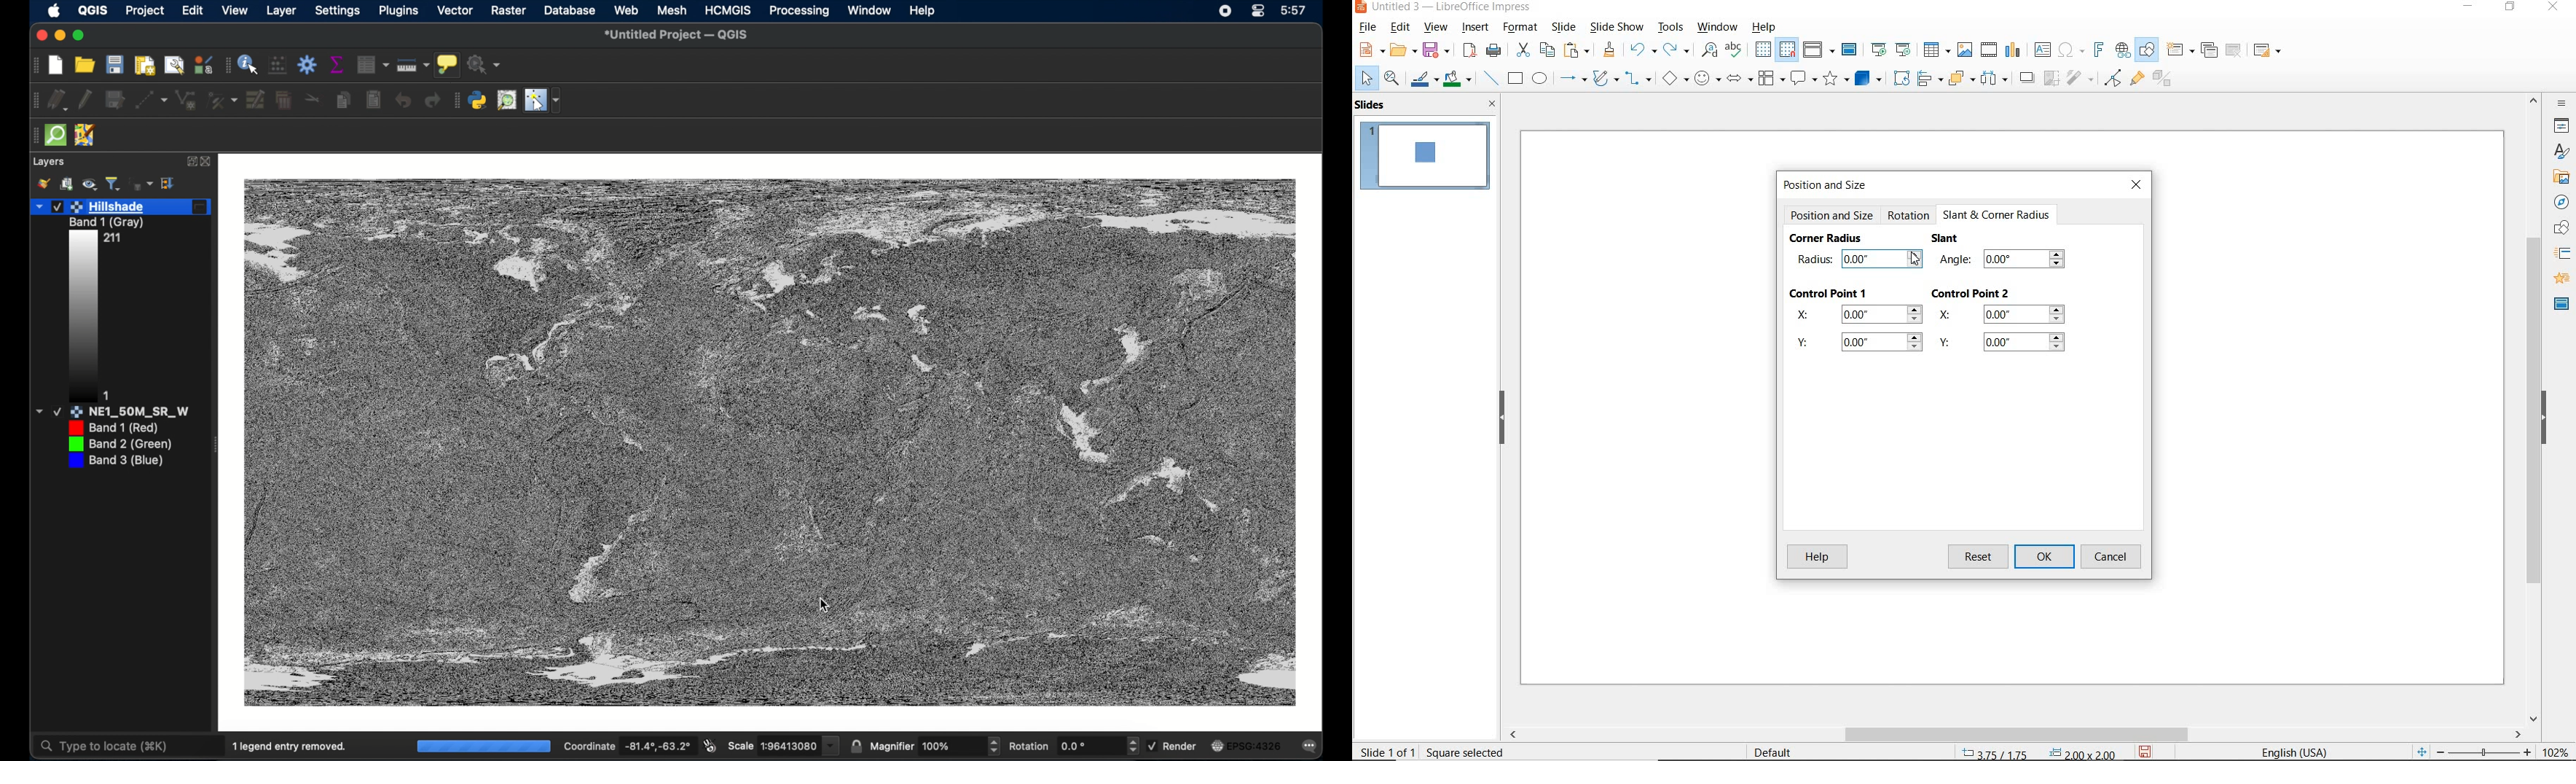  Describe the element at coordinates (2559, 228) in the screenshot. I see `shapes` at that location.